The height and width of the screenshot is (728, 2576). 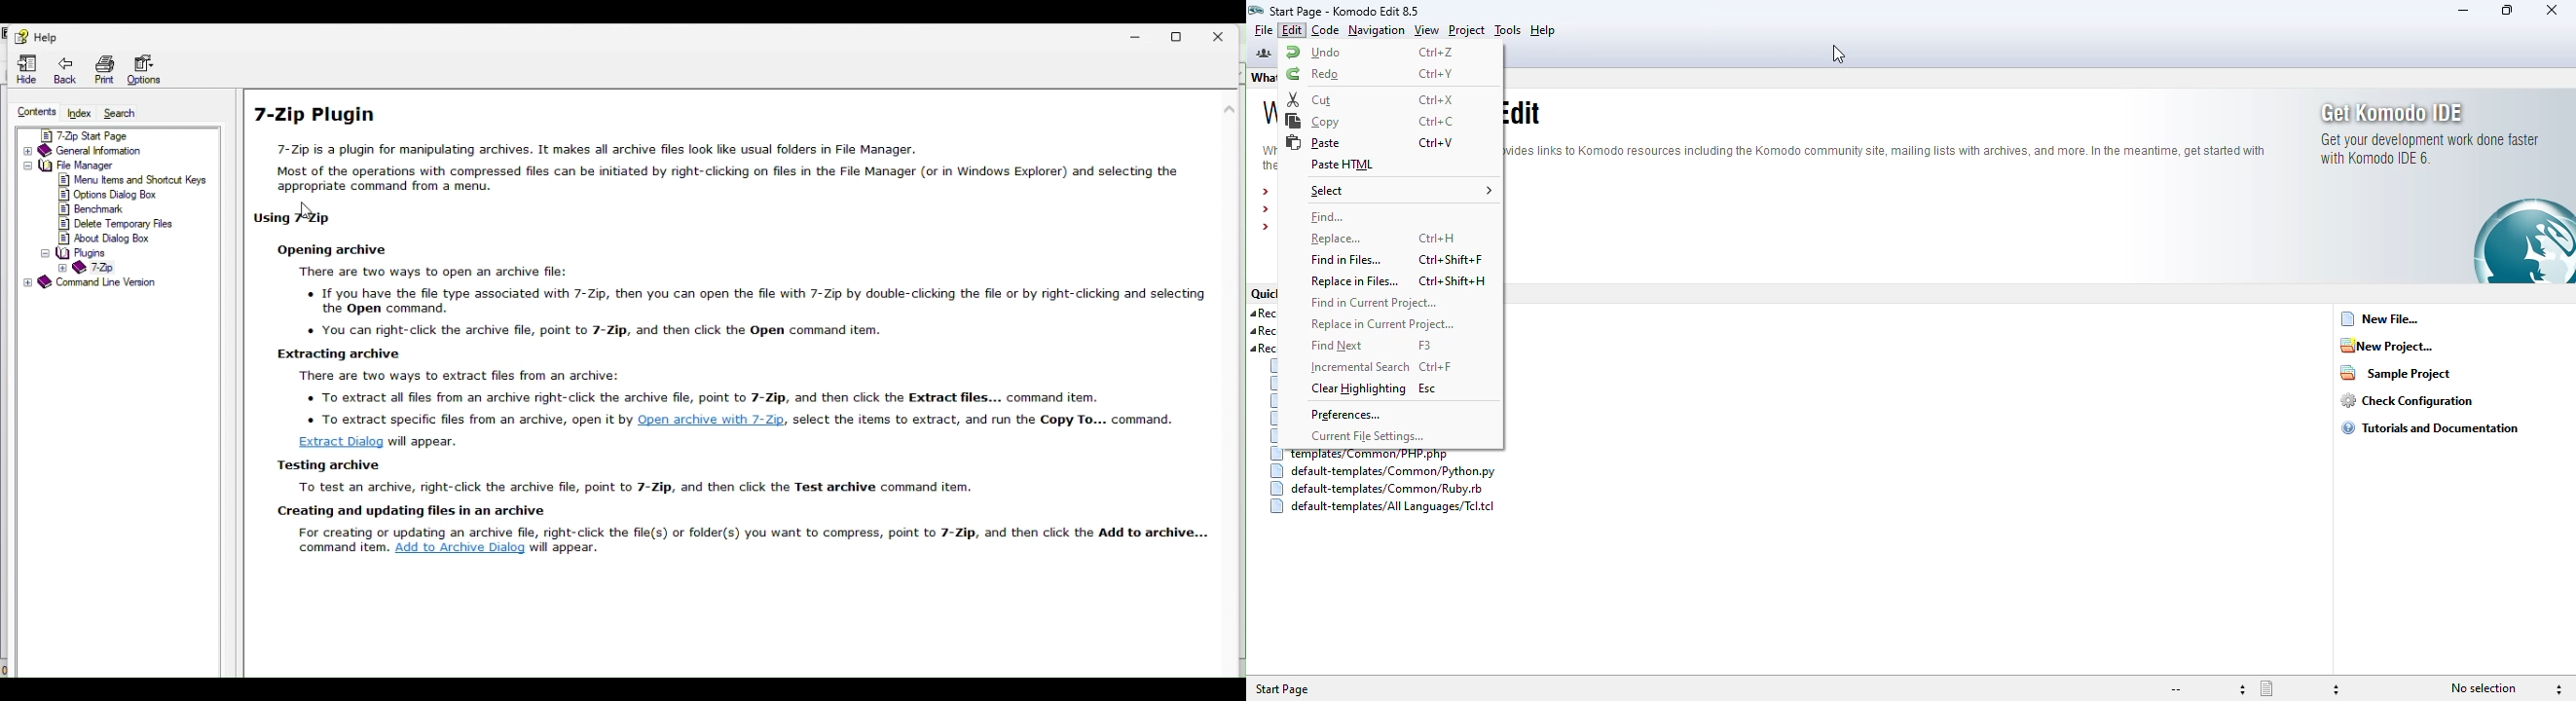 I want to click on menu items and shortcut keys, so click(x=140, y=181).